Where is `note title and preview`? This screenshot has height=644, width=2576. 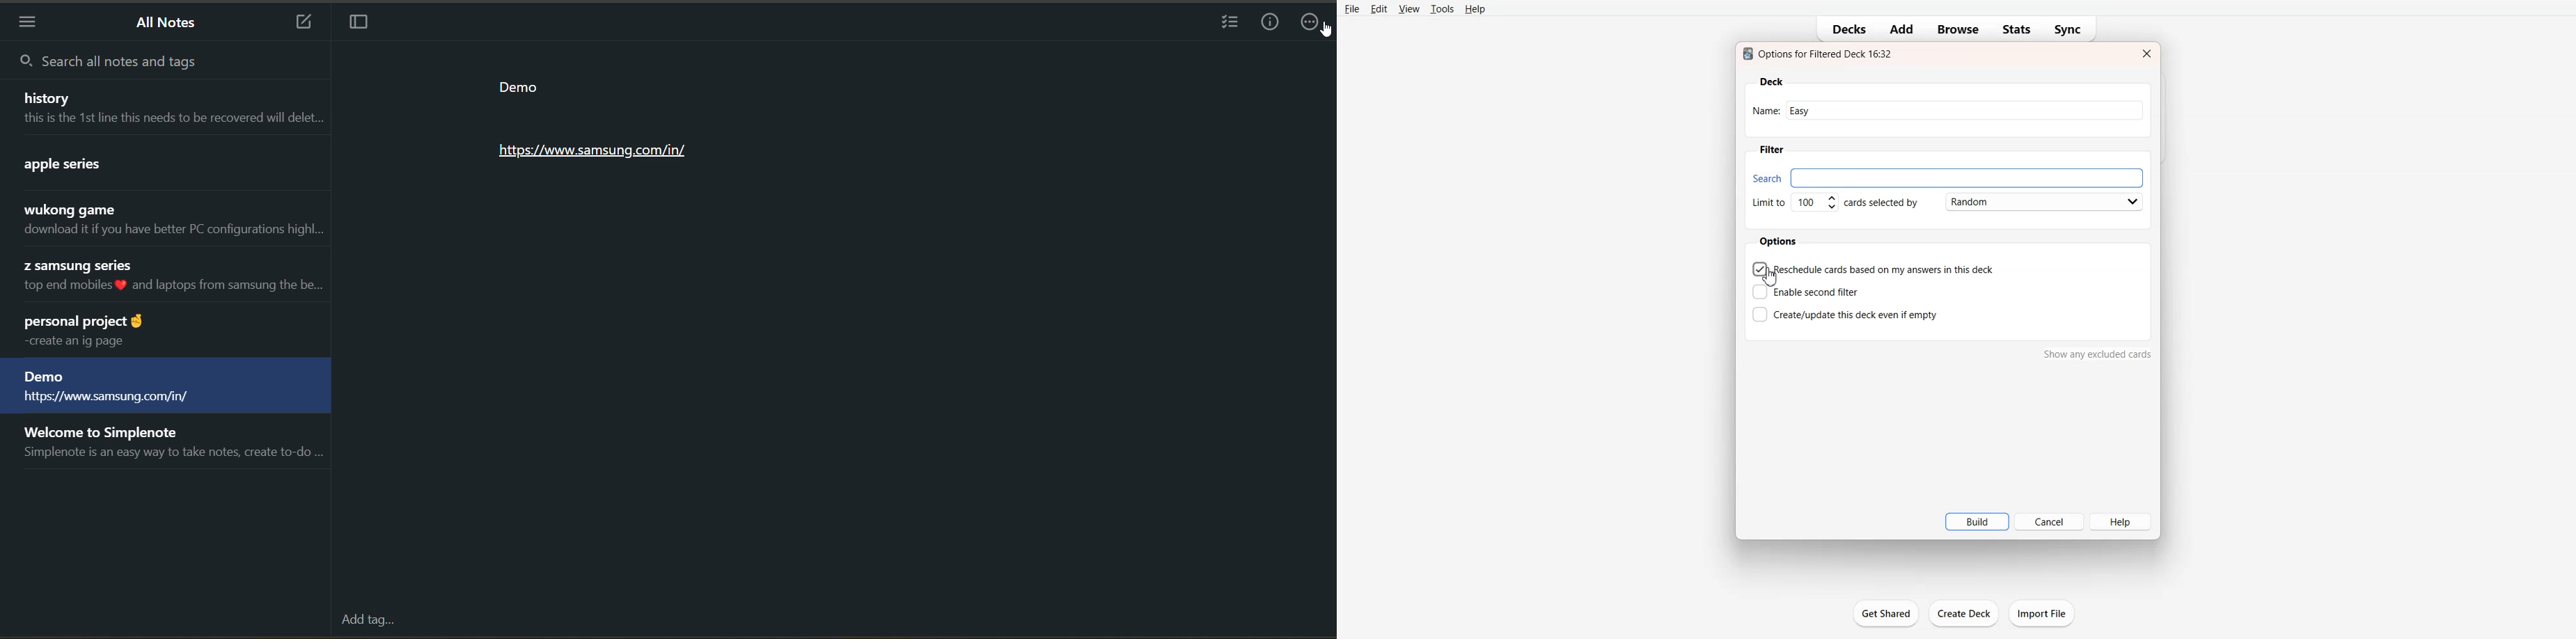
note title and preview is located at coordinates (171, 445).